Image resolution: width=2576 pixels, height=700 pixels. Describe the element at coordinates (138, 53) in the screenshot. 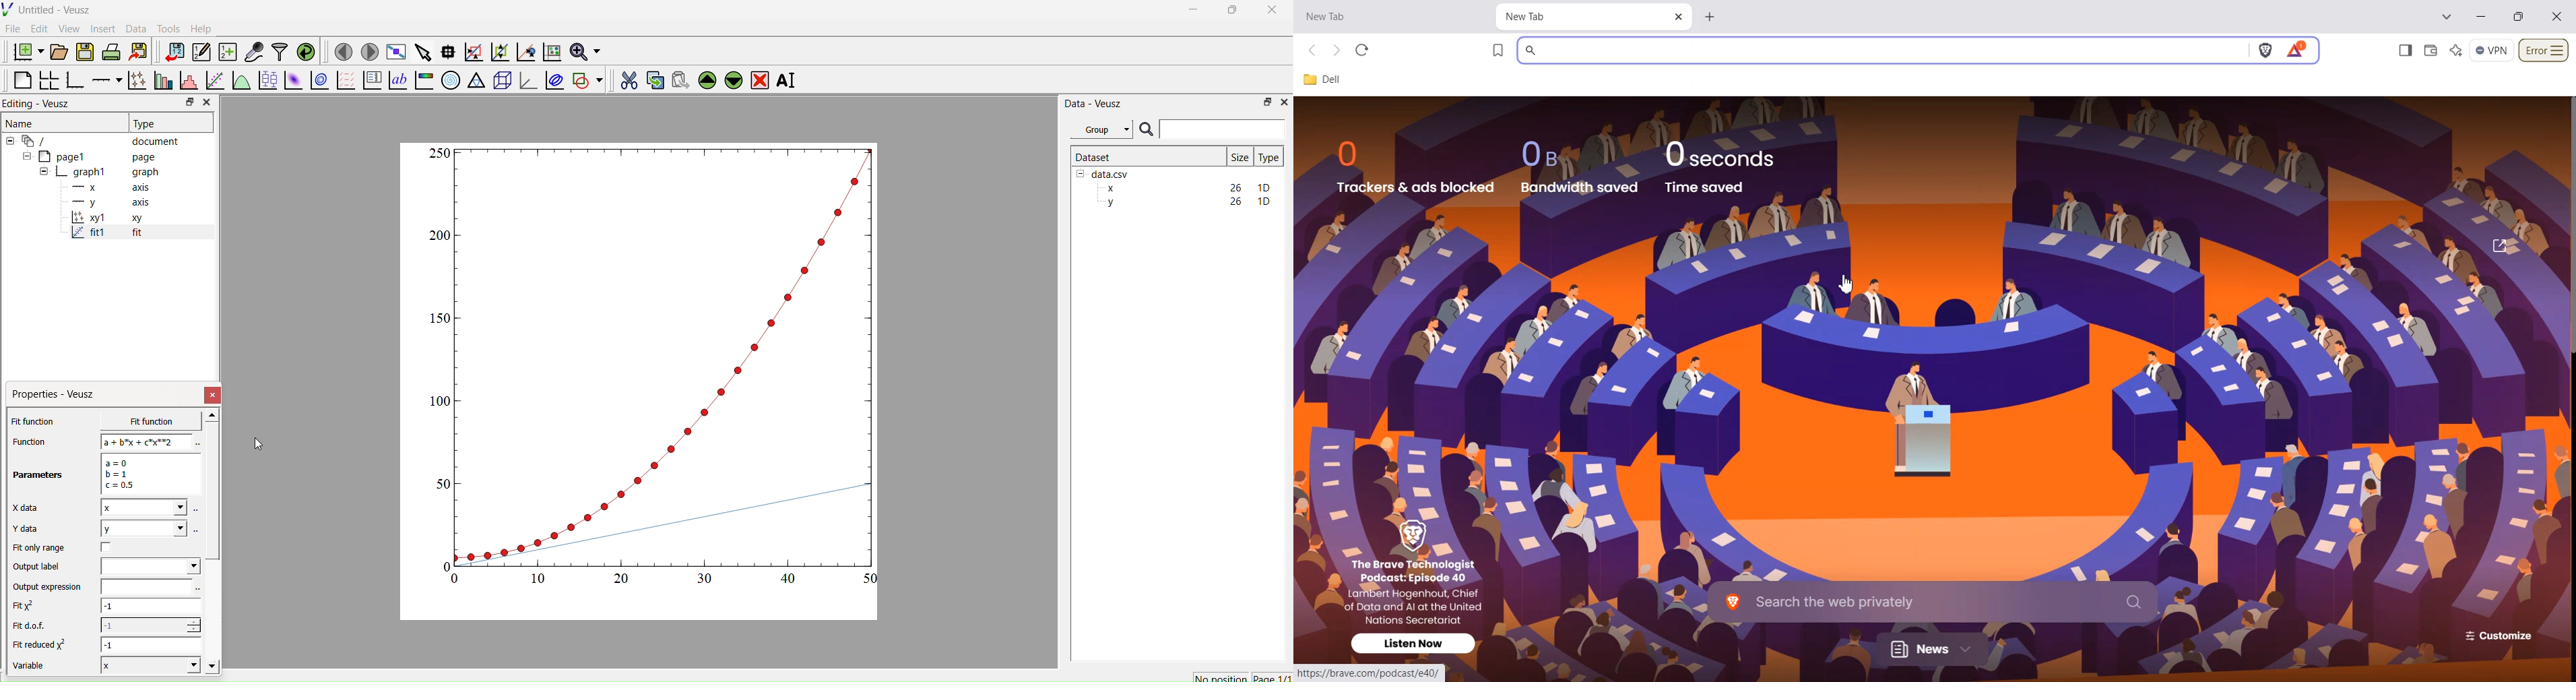

I see `Export to graphics format` at that location.